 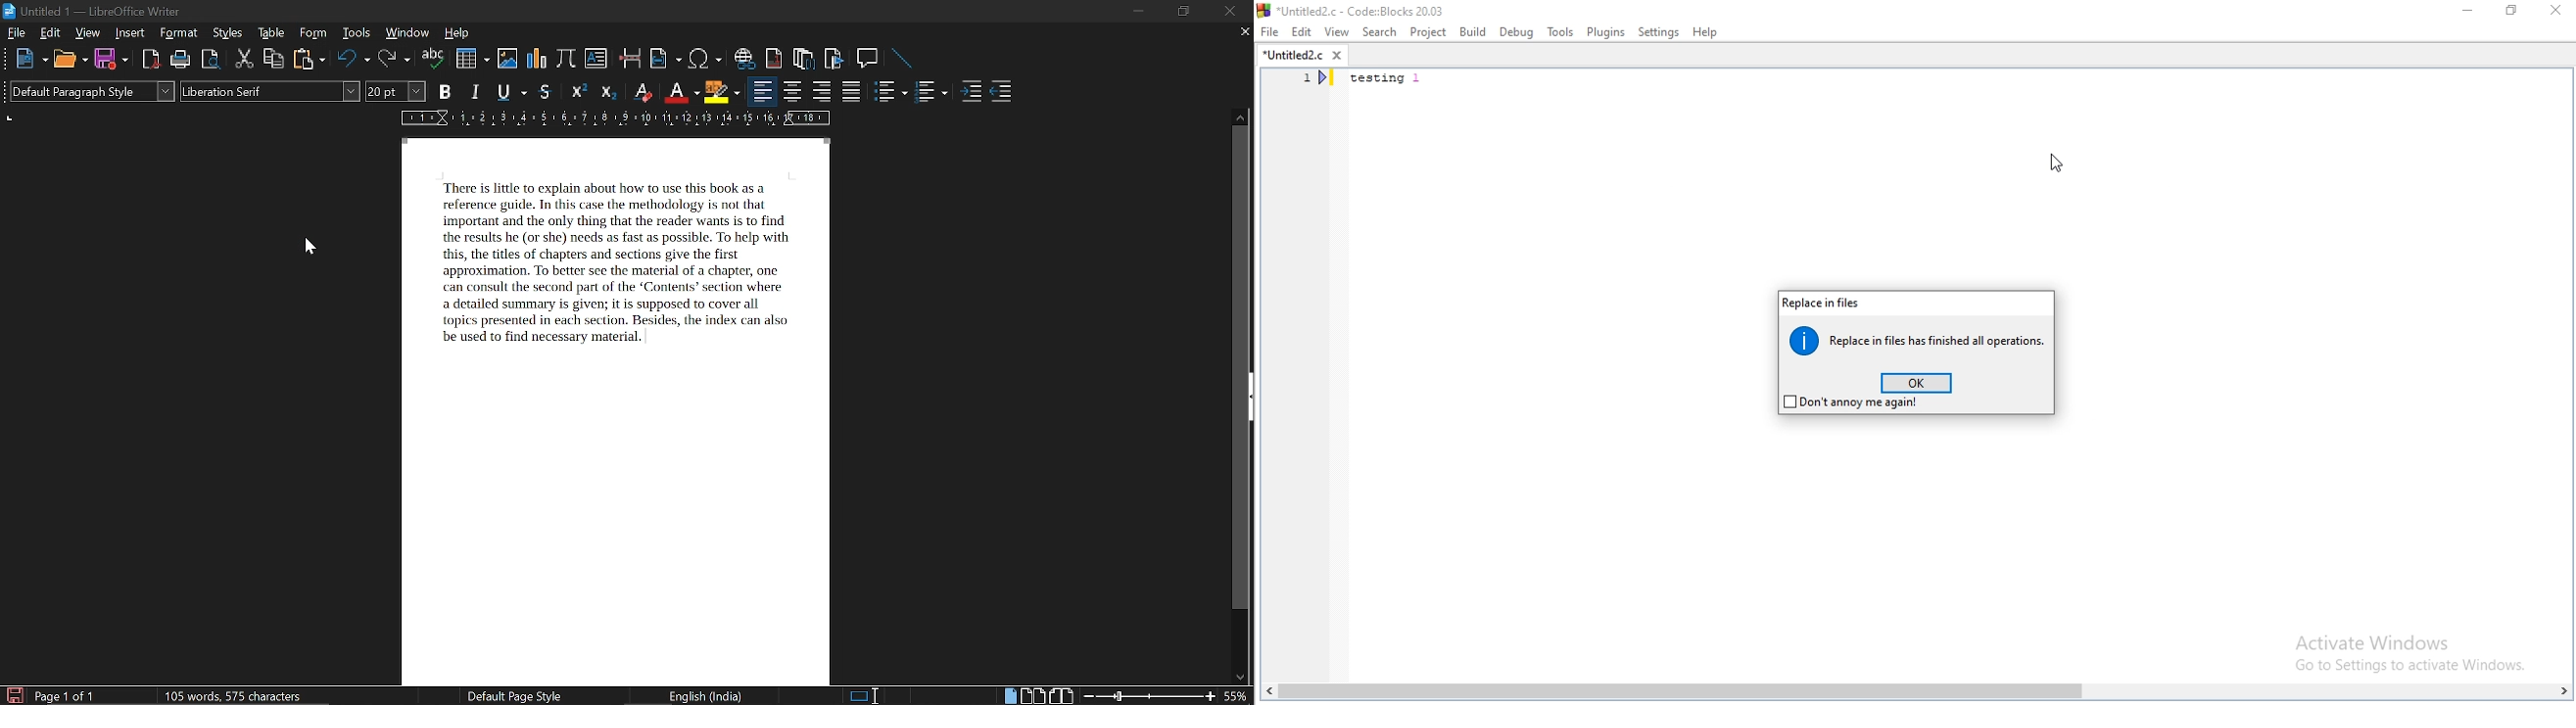 What do you see at coordinates (88, 32) in the screenshot?
I see `view` at bounding box center [88, 32].